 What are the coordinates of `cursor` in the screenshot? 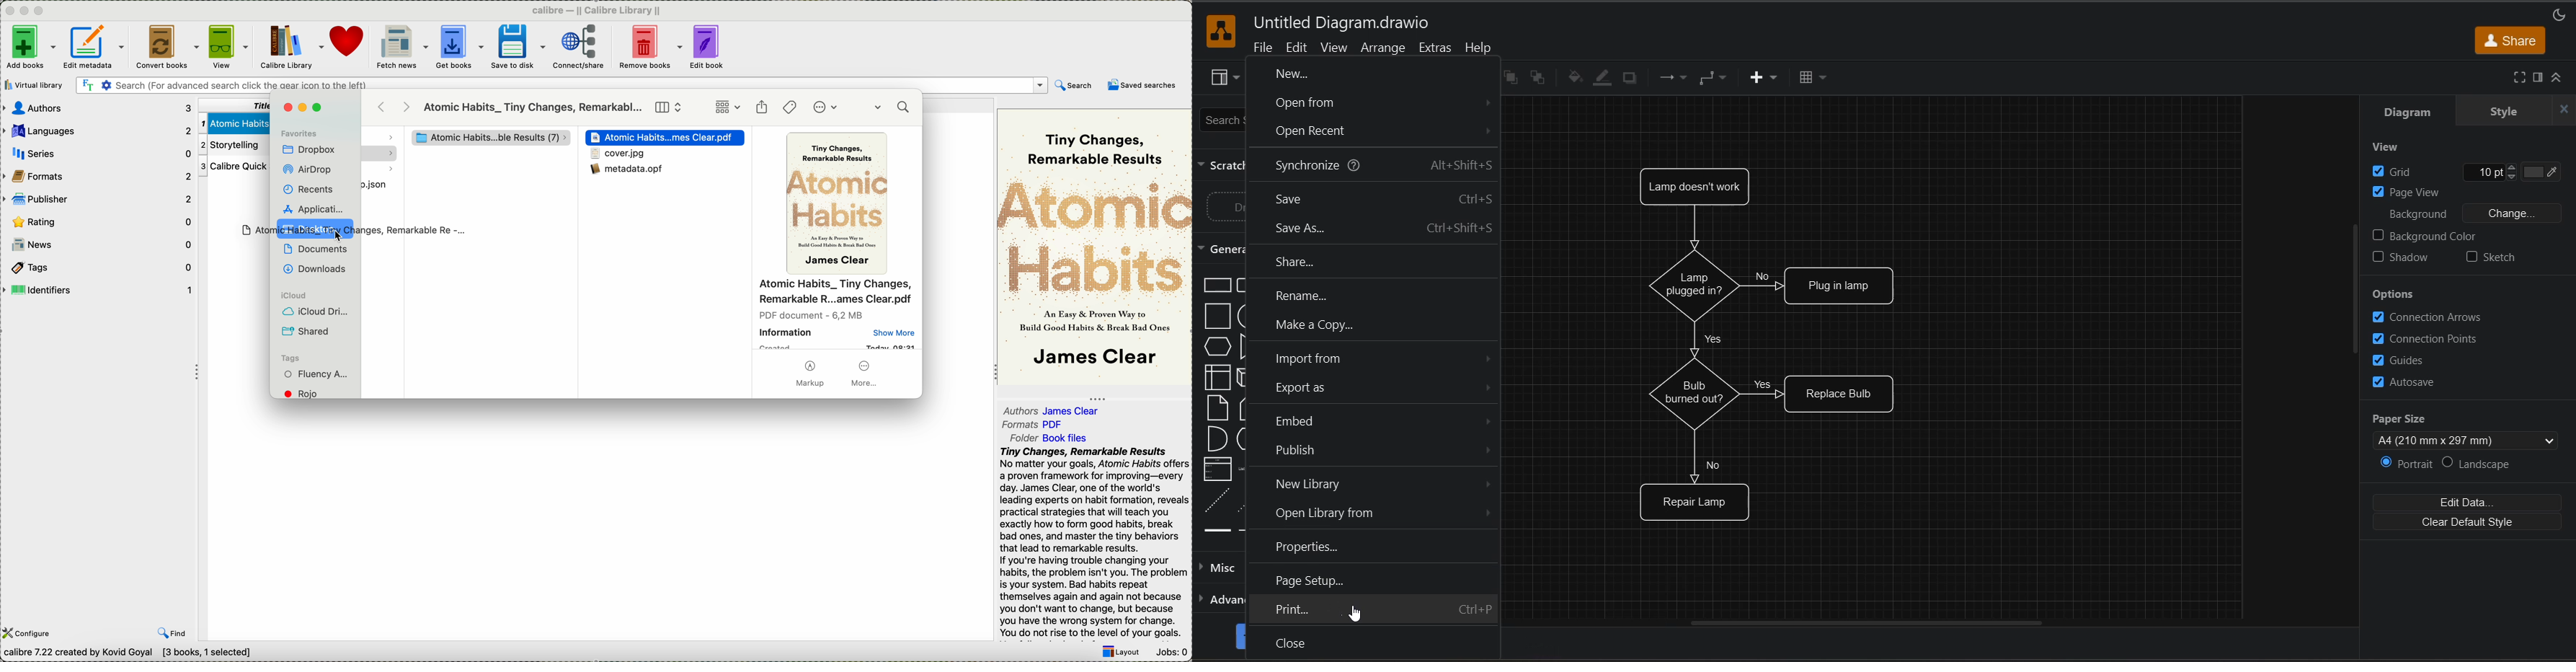 It's located at (341, 236).